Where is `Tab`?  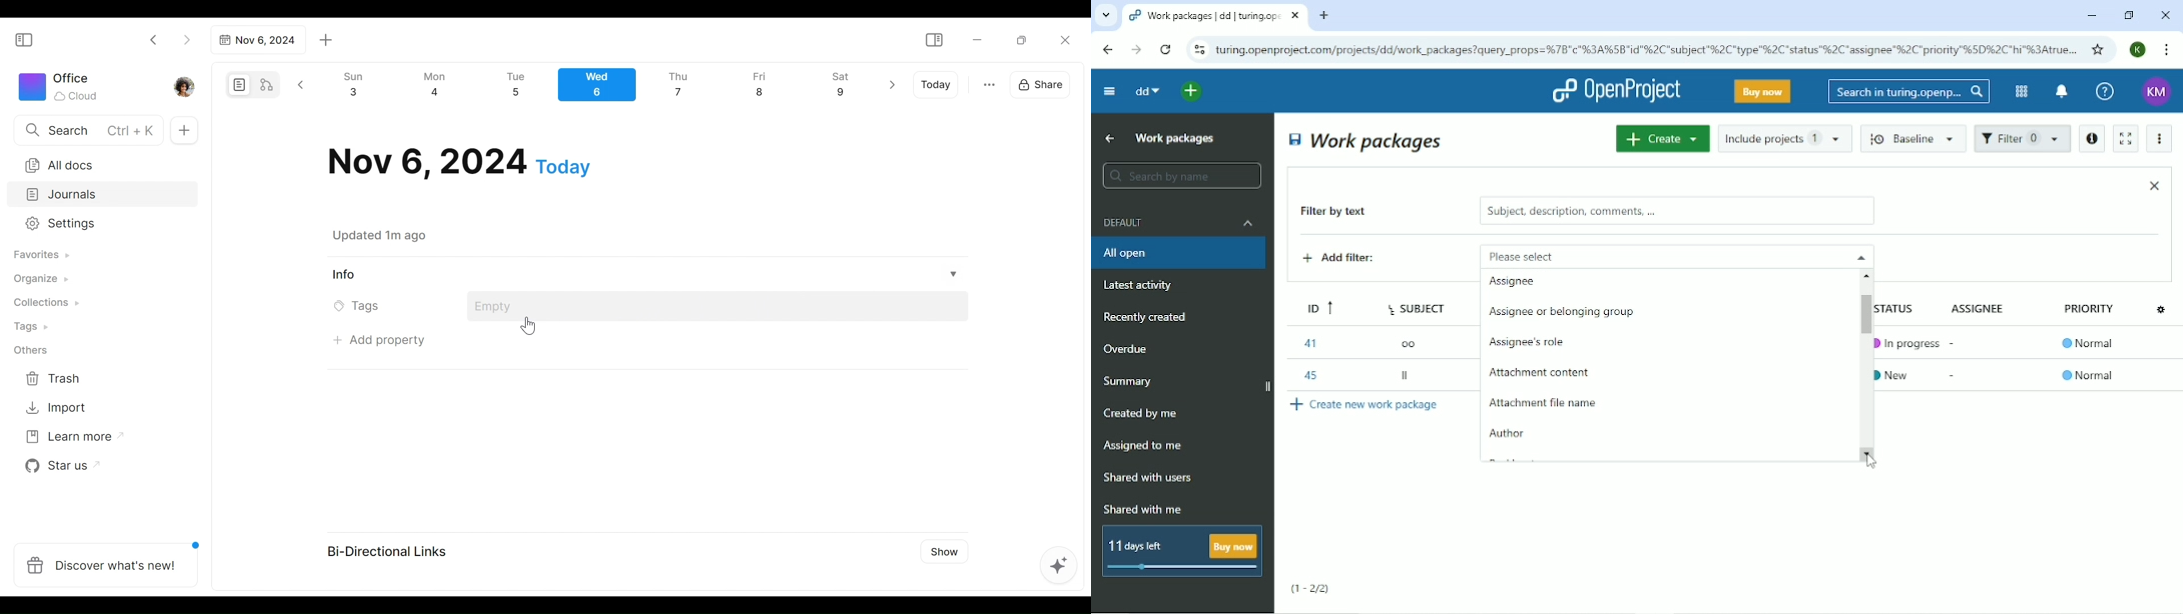
Tab is located at coordinates (256, 40).